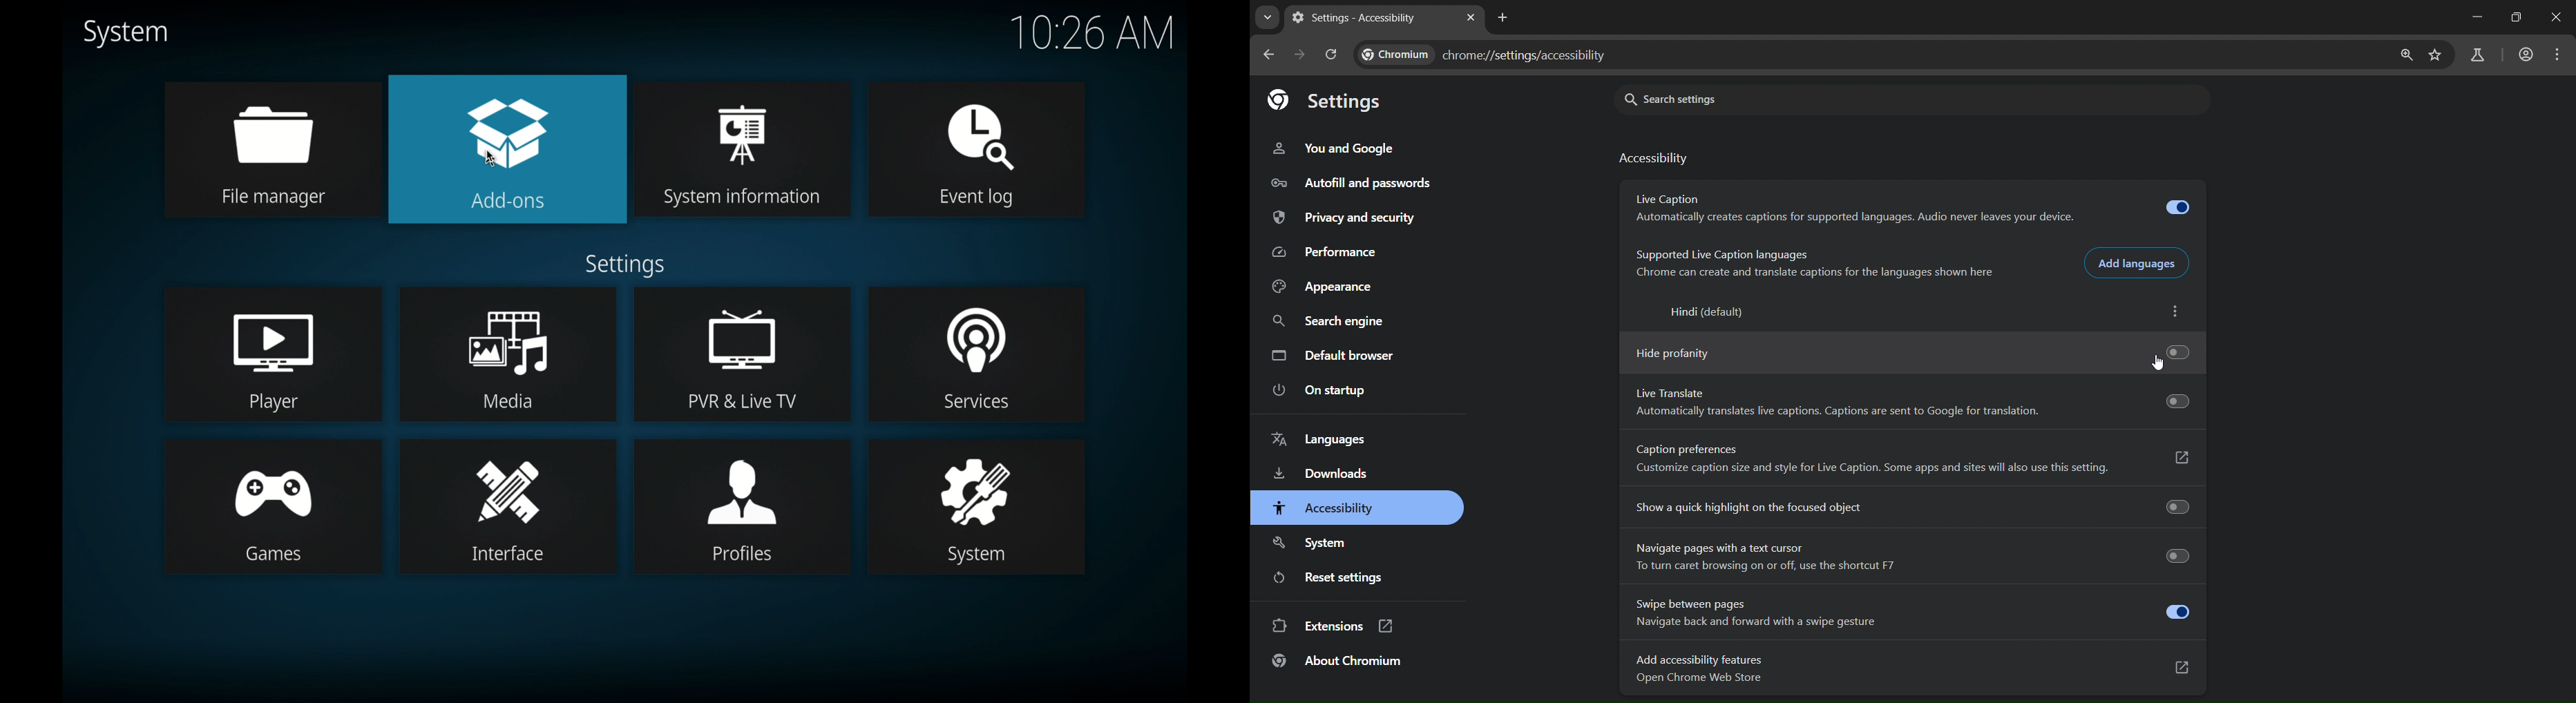 This screenshot has height=728, width=2576. I want to click on services, so click(979, 353).